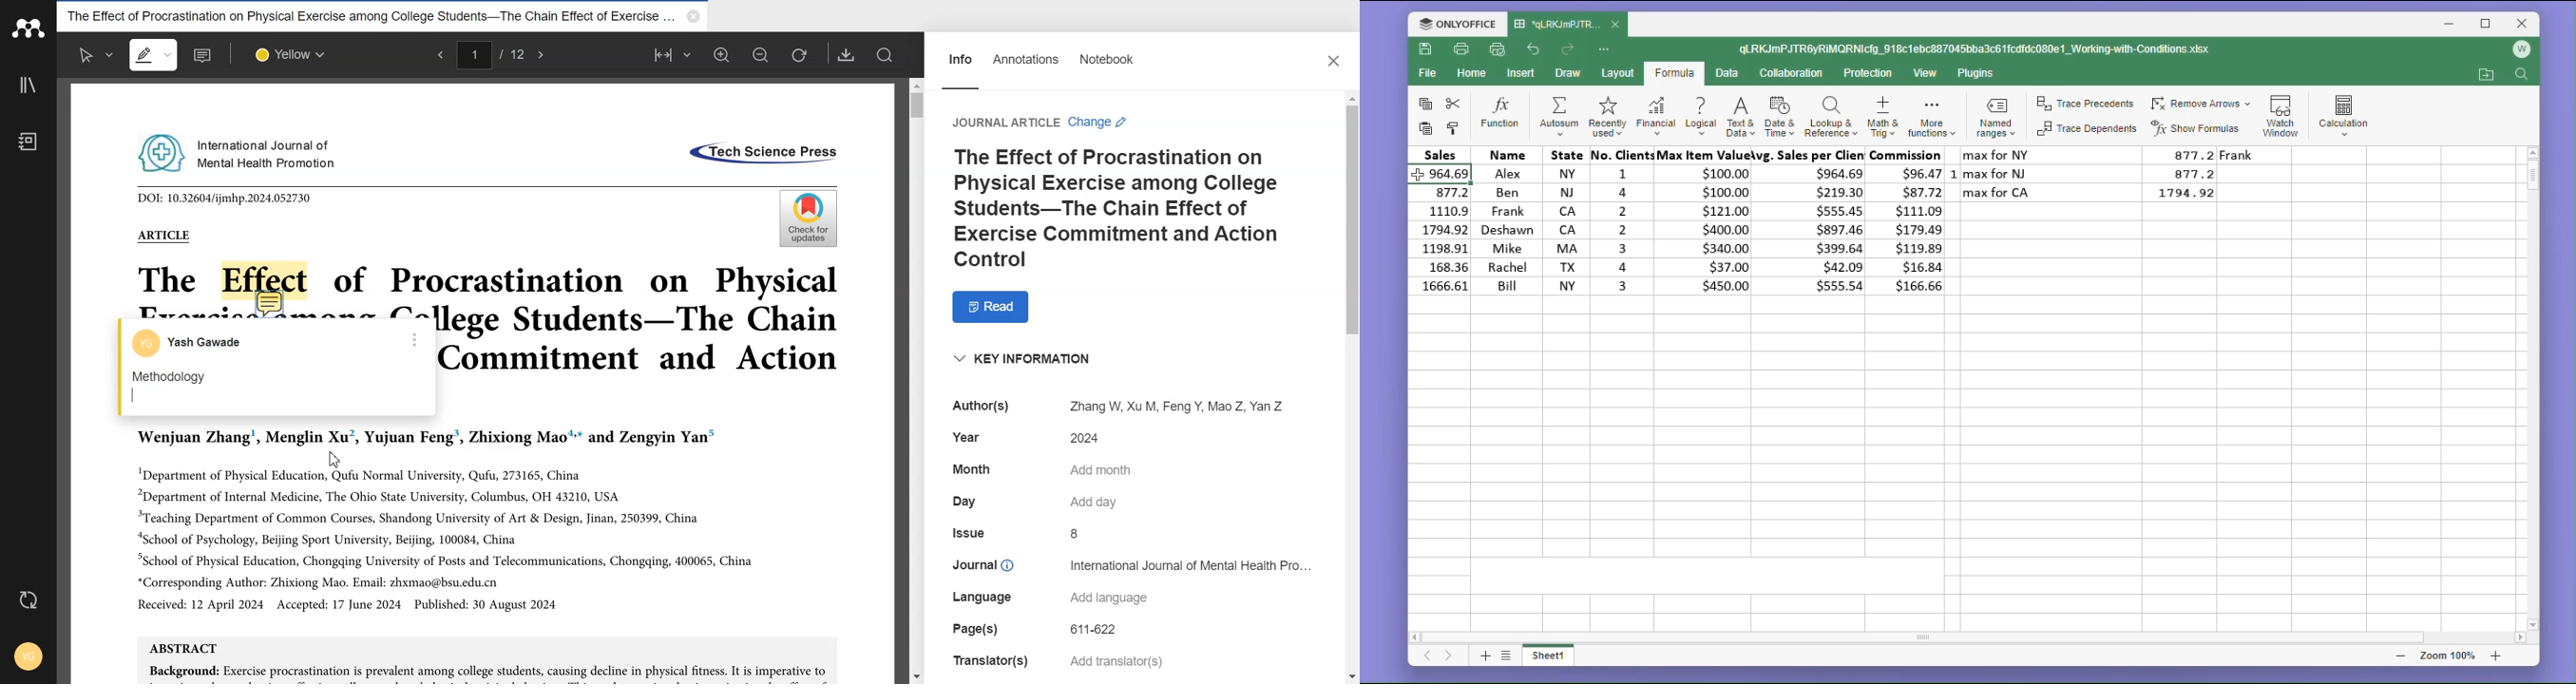  What do you see at coordinates (1611, 48) in the screenshot?
I see `customize quick access toolbar` at bounding box center [1611, 48].